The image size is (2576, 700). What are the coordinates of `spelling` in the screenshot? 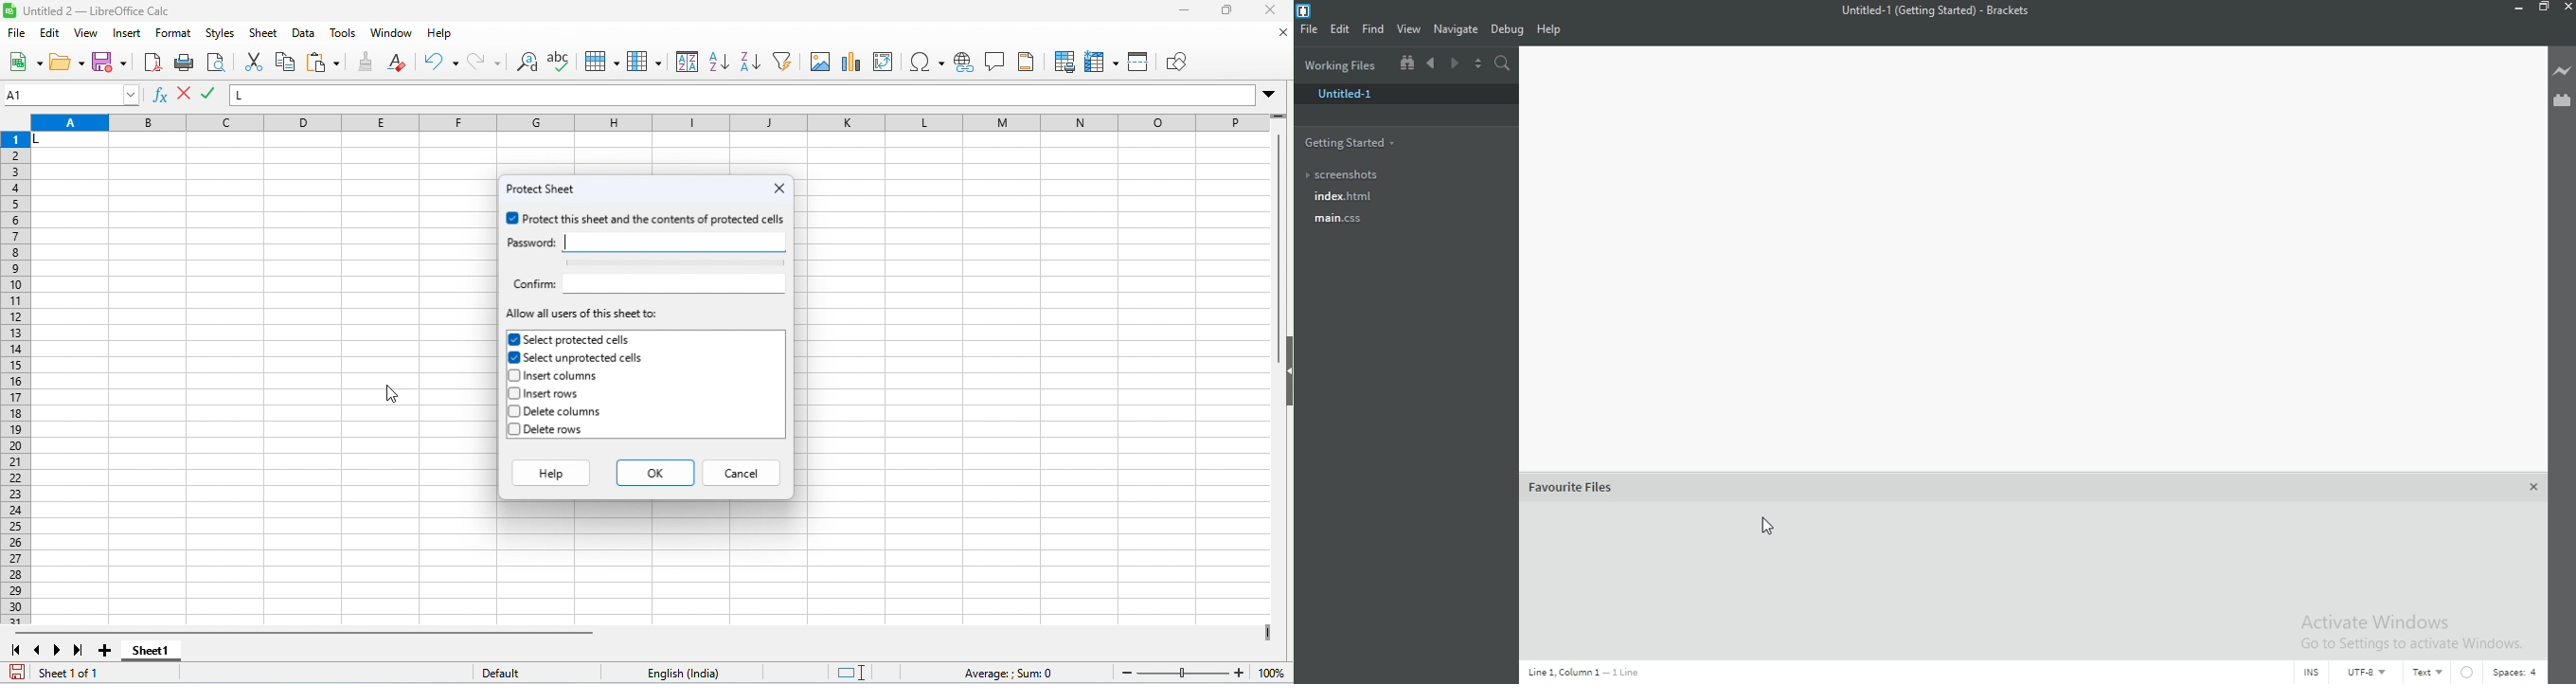 It's located at (562, 63).